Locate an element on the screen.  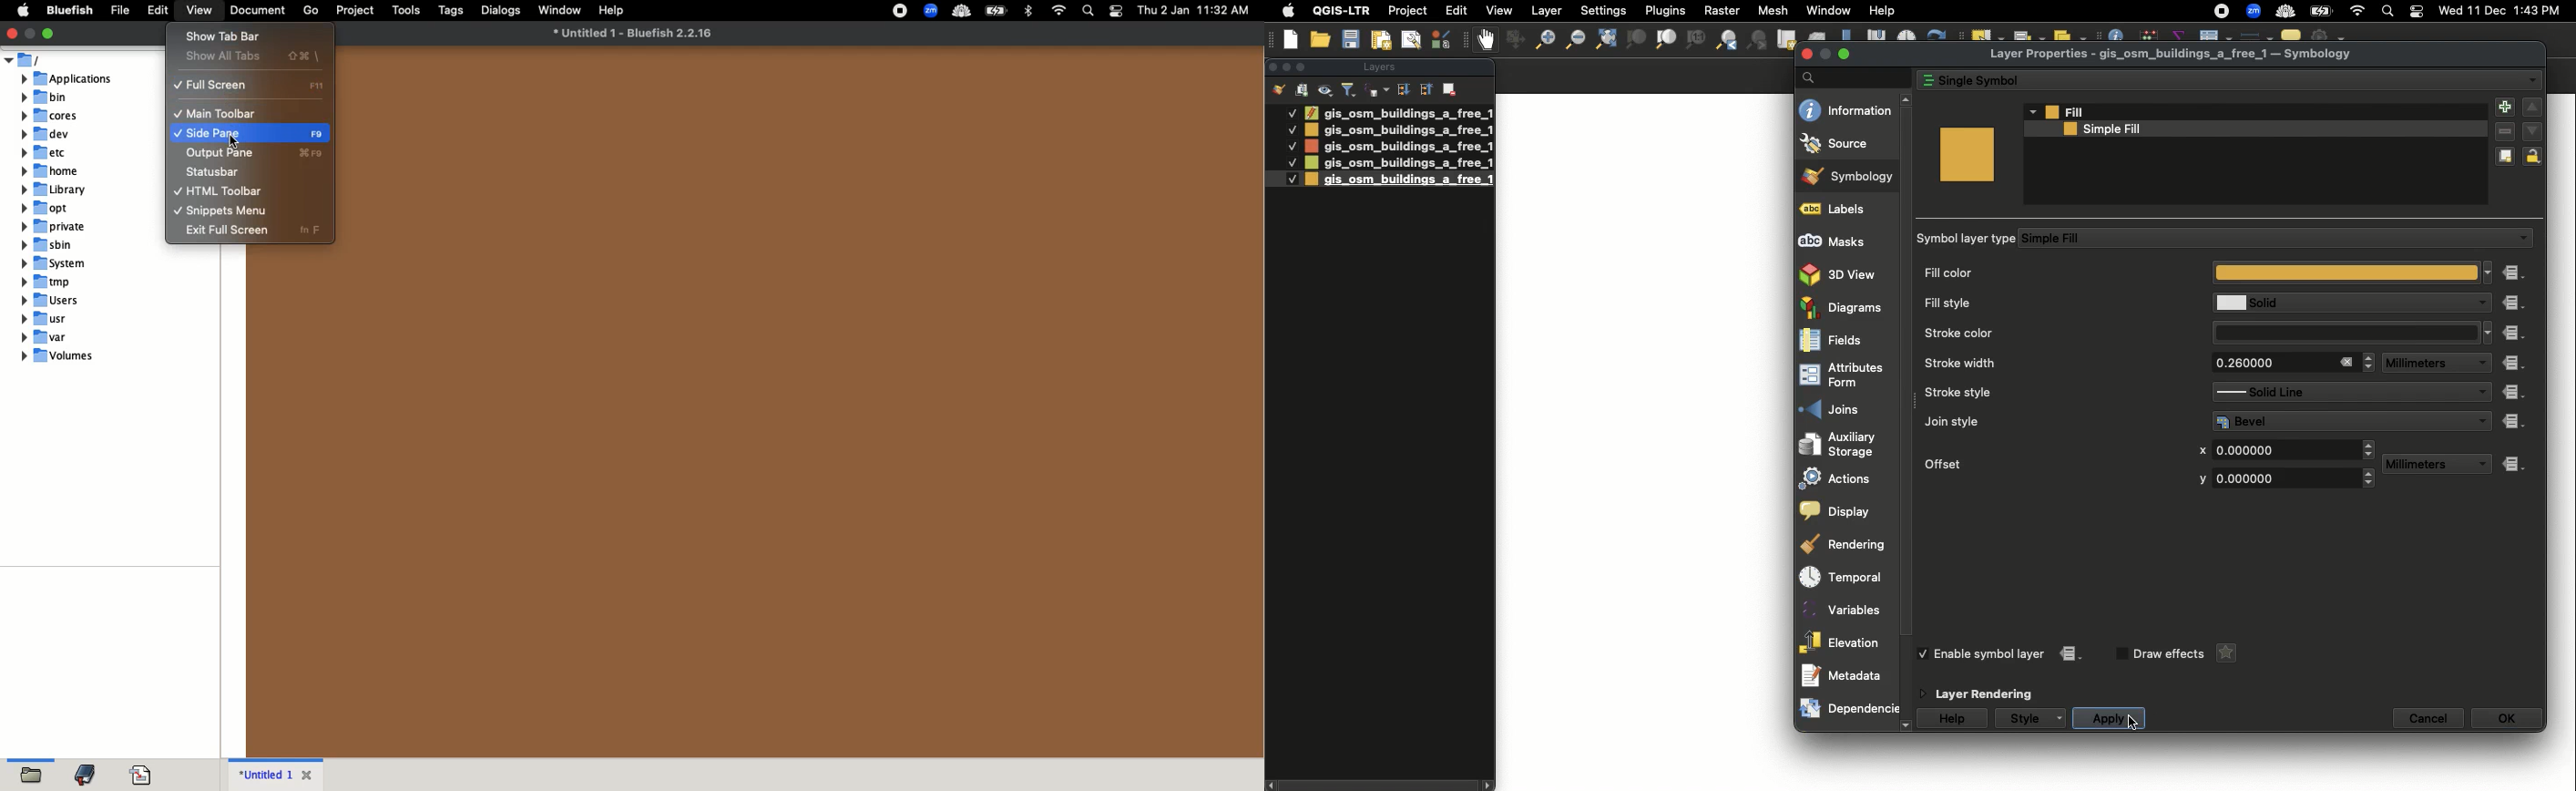
wed is located at coordinates (2448, 12).